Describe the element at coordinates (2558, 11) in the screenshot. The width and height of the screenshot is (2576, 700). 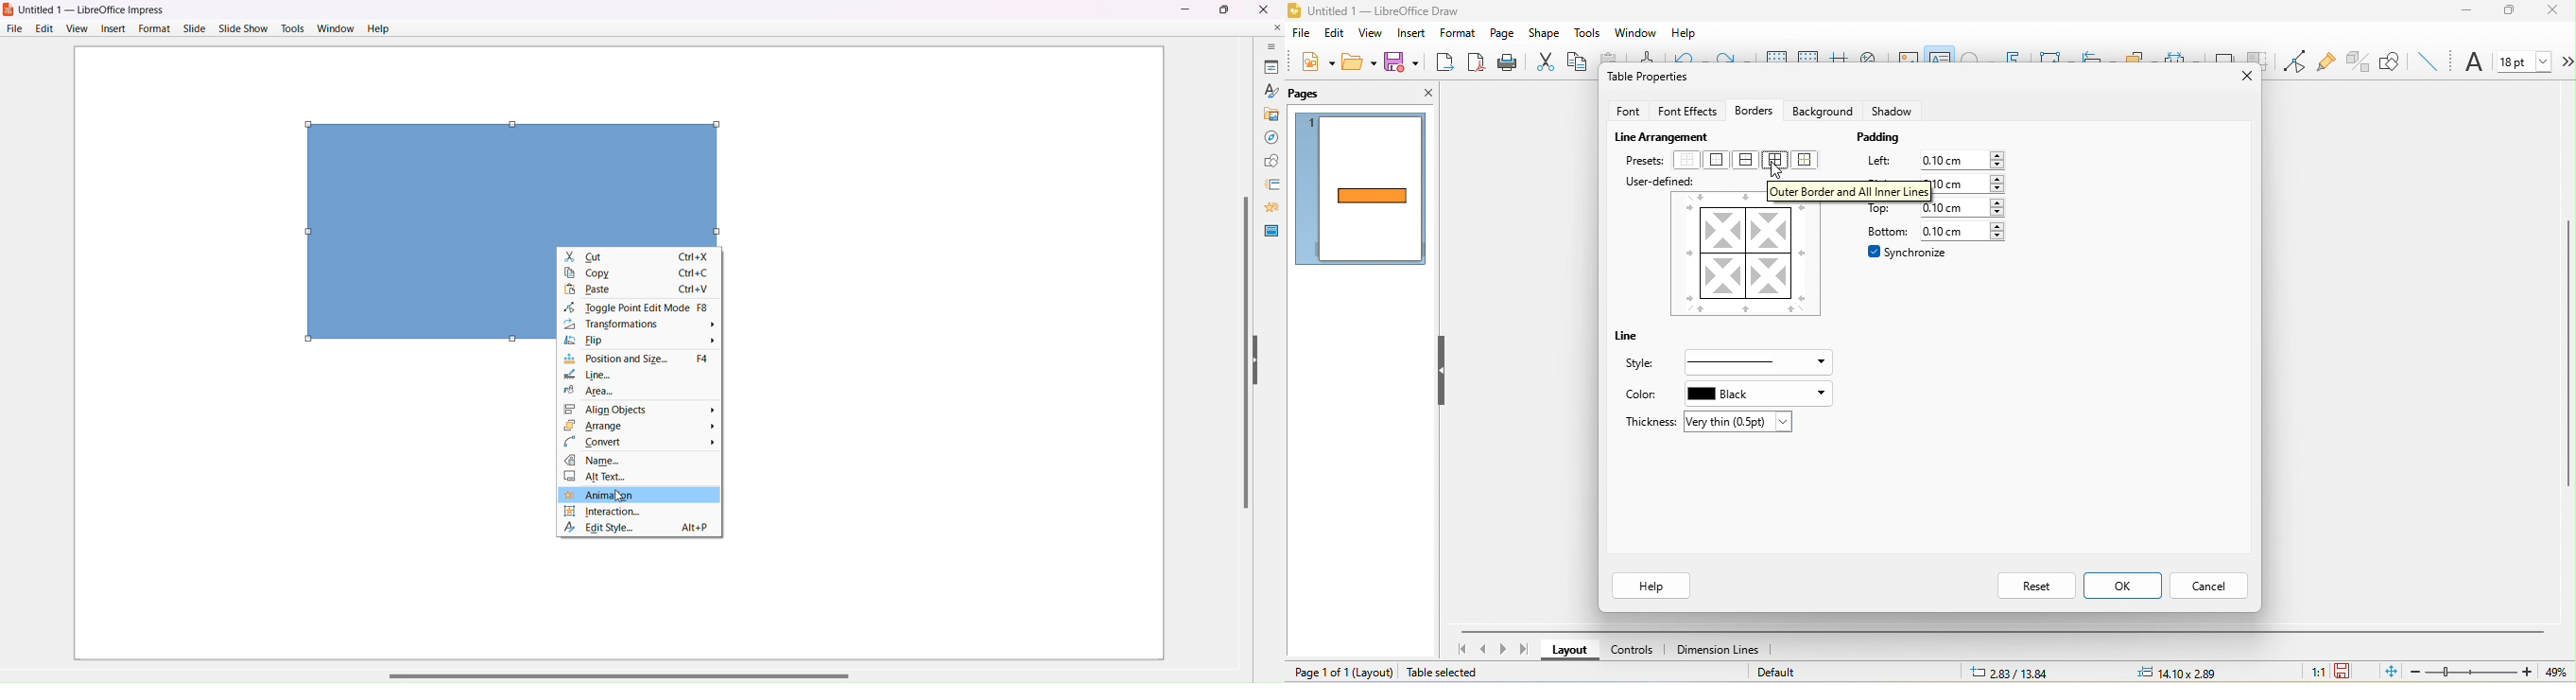
I see `close` at that location.